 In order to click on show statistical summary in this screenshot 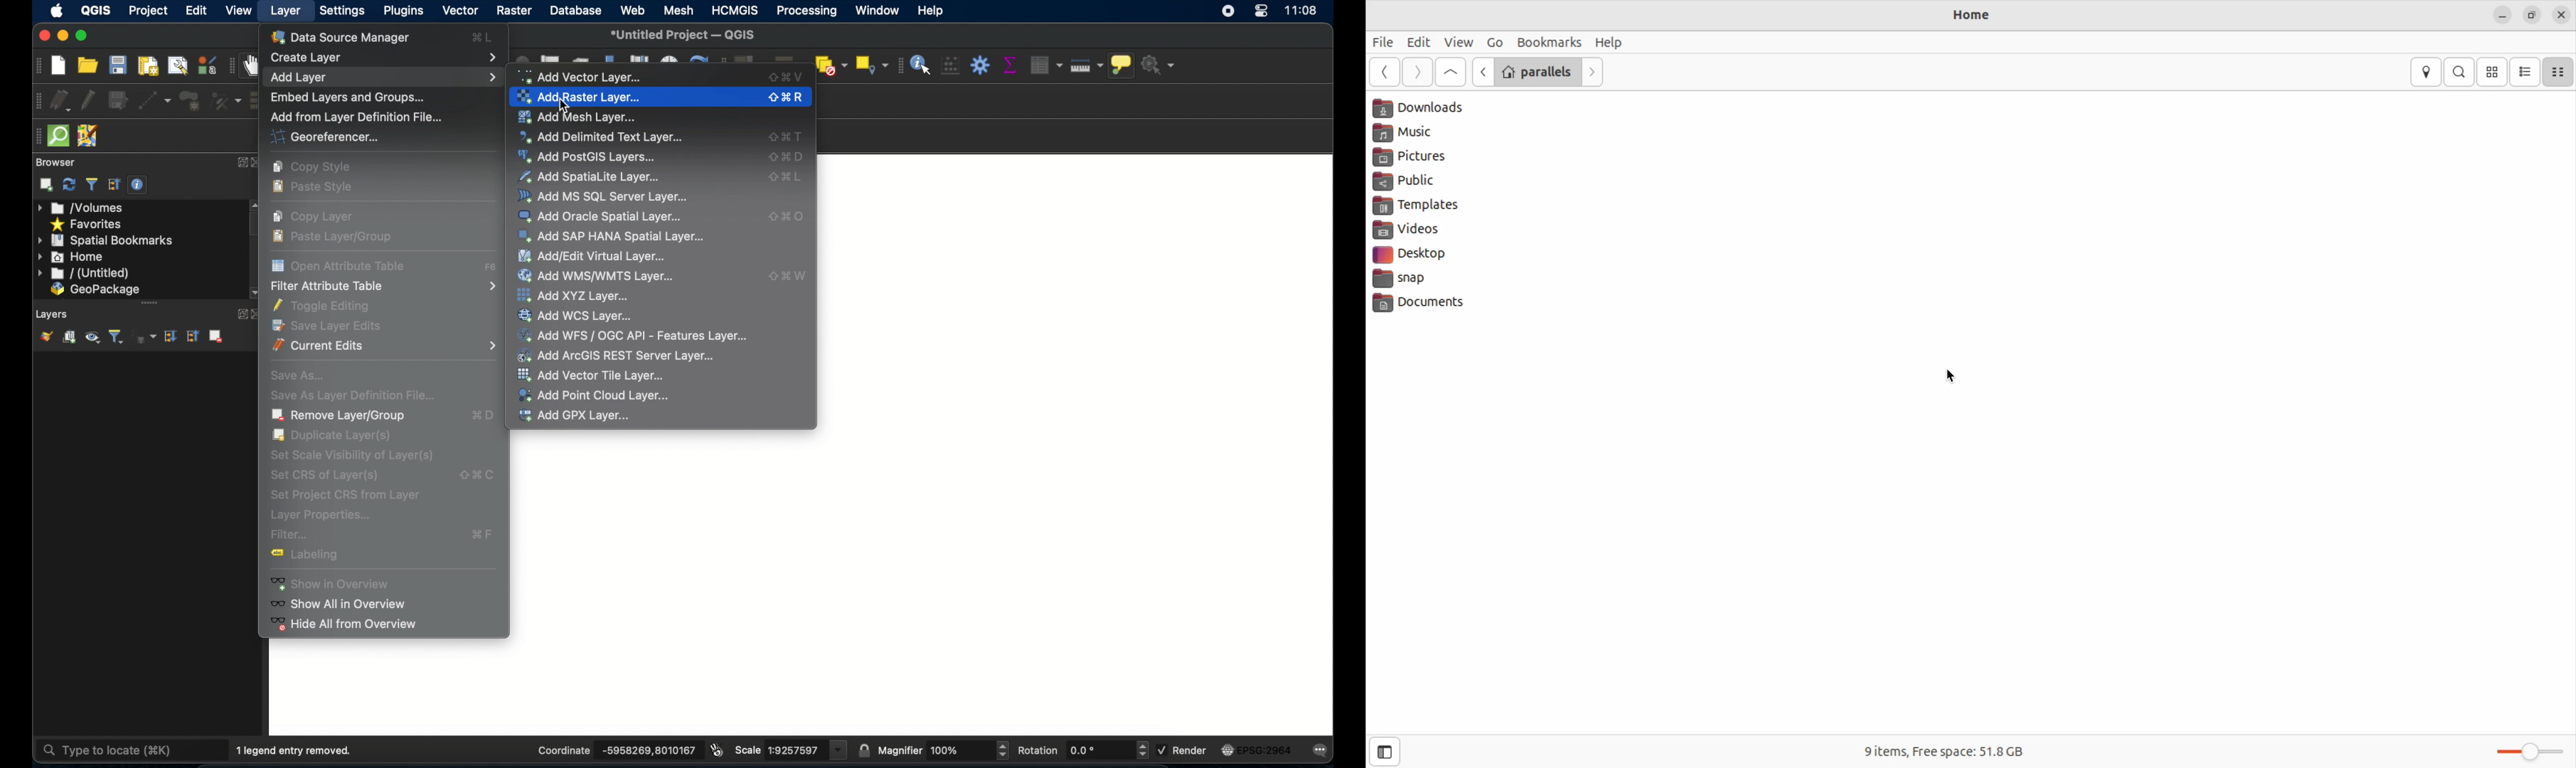, I will do `click(1009, 65)`.